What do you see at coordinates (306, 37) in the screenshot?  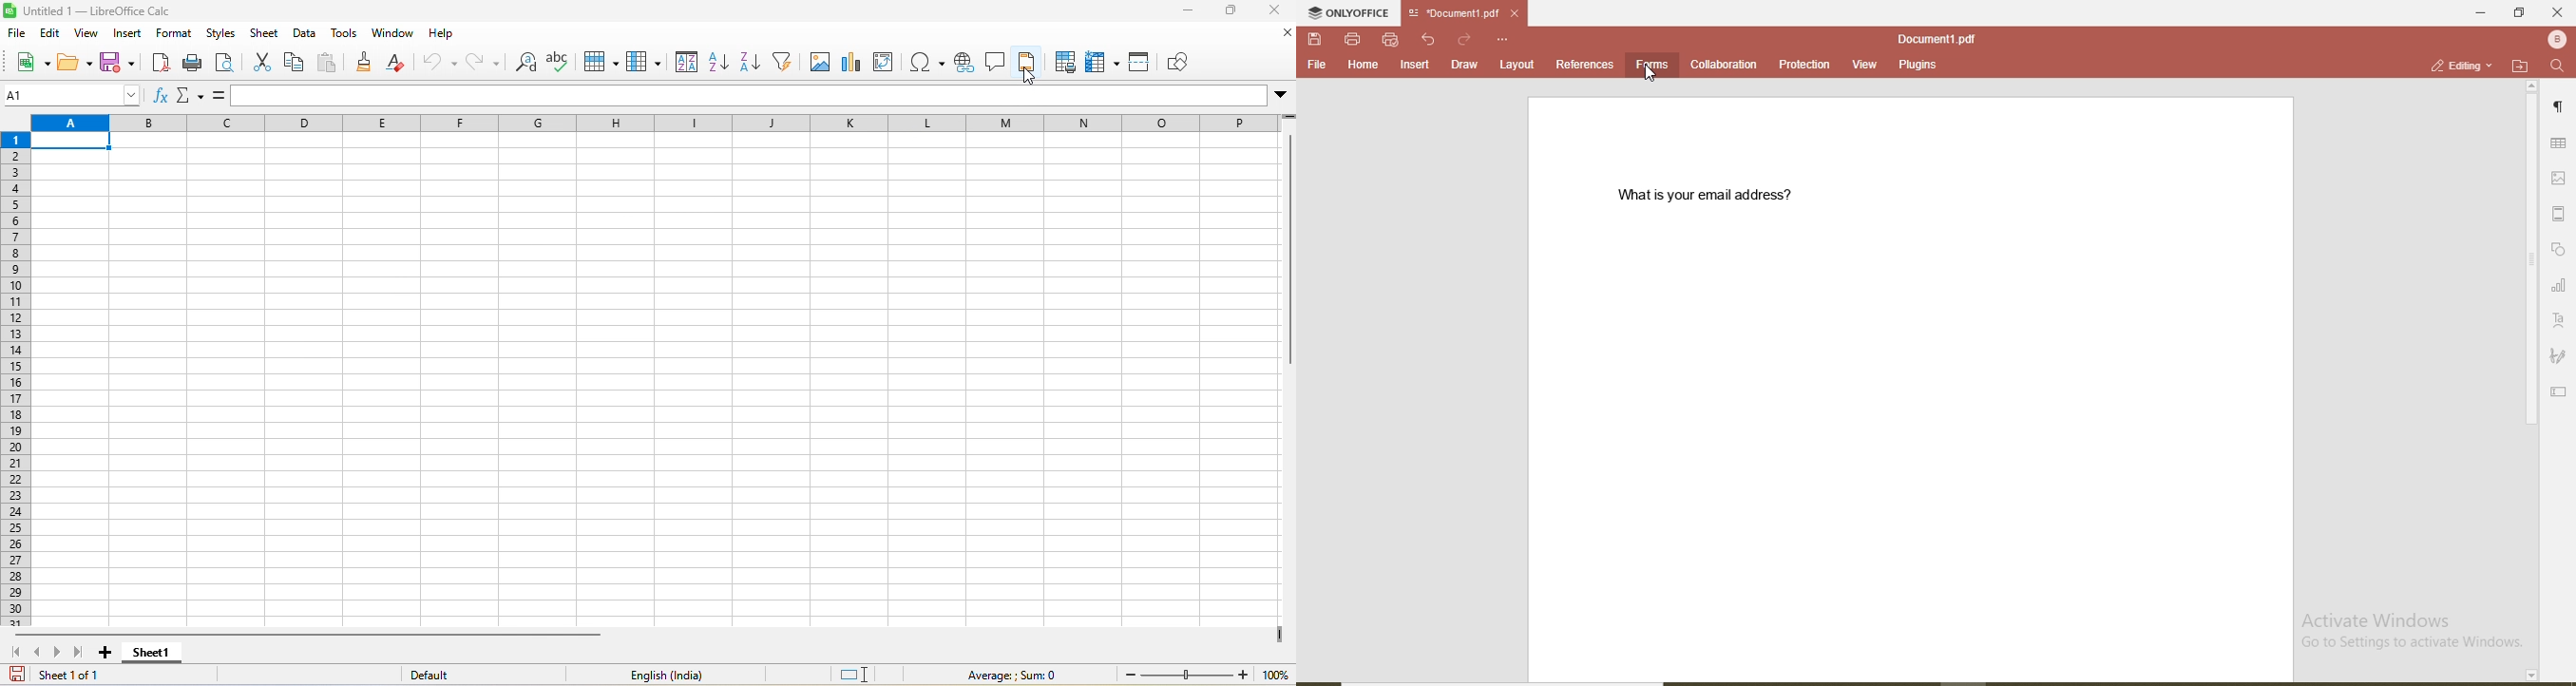 I see `data` at bounding box center [306, 37].